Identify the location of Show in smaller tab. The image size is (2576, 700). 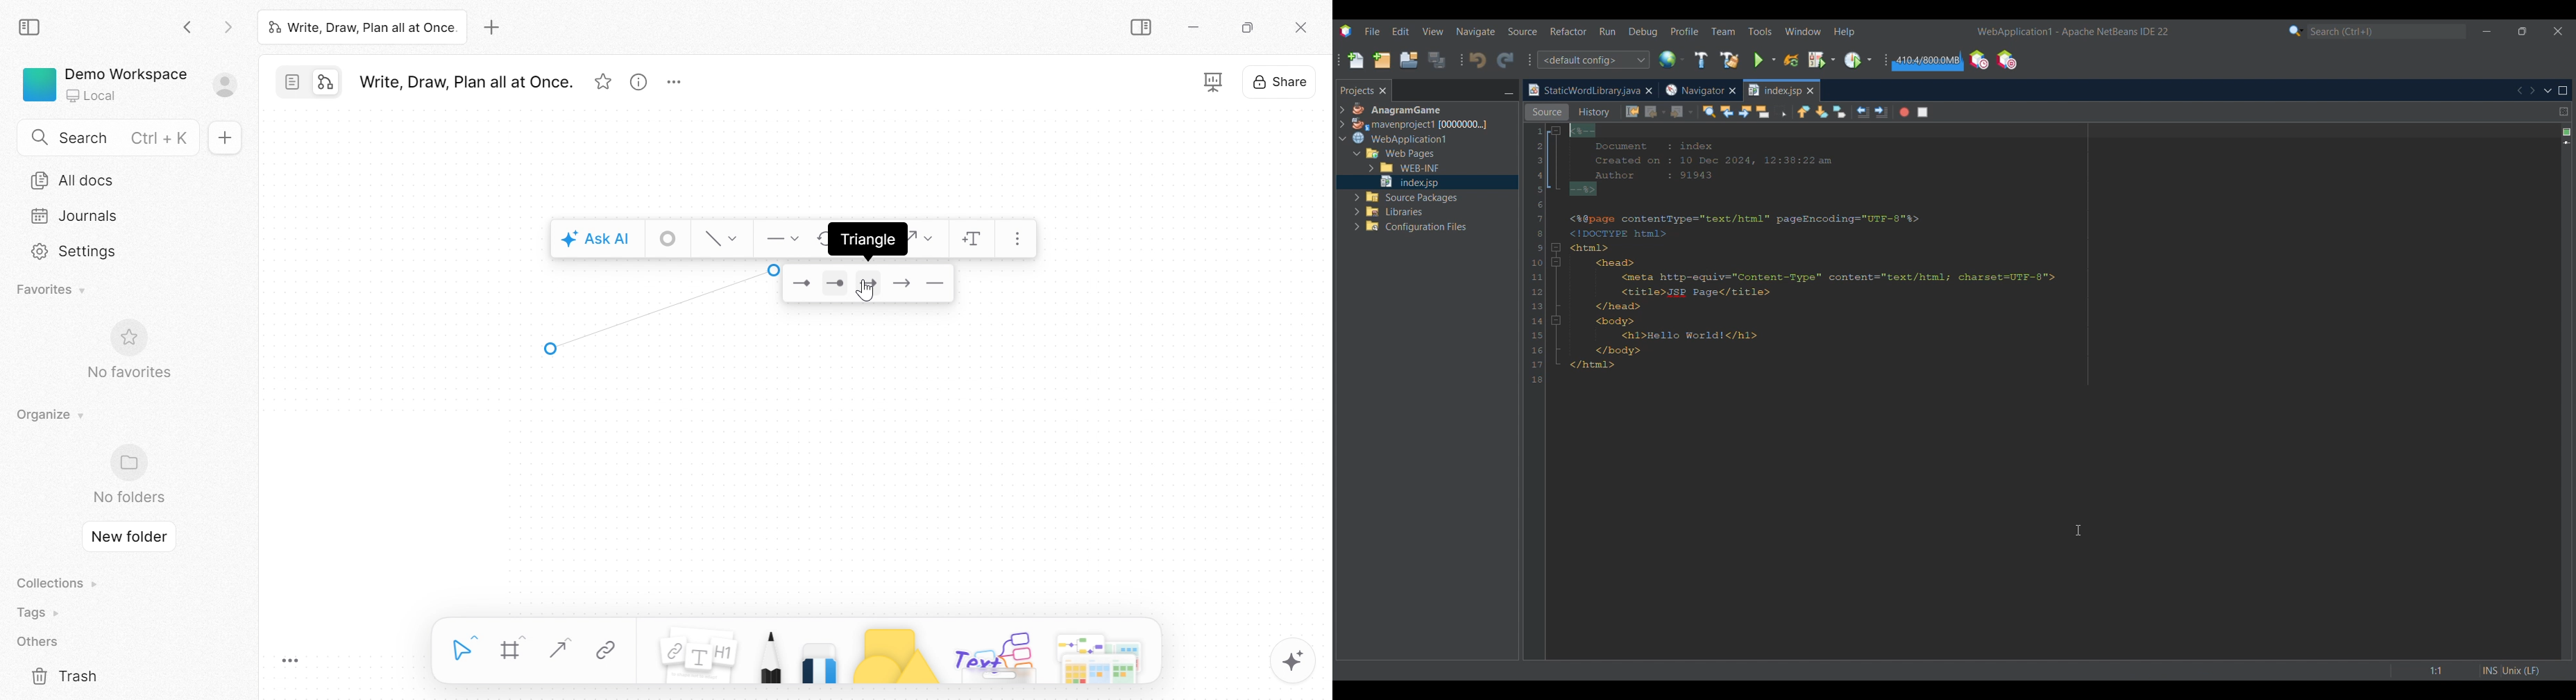
(2522, 31).